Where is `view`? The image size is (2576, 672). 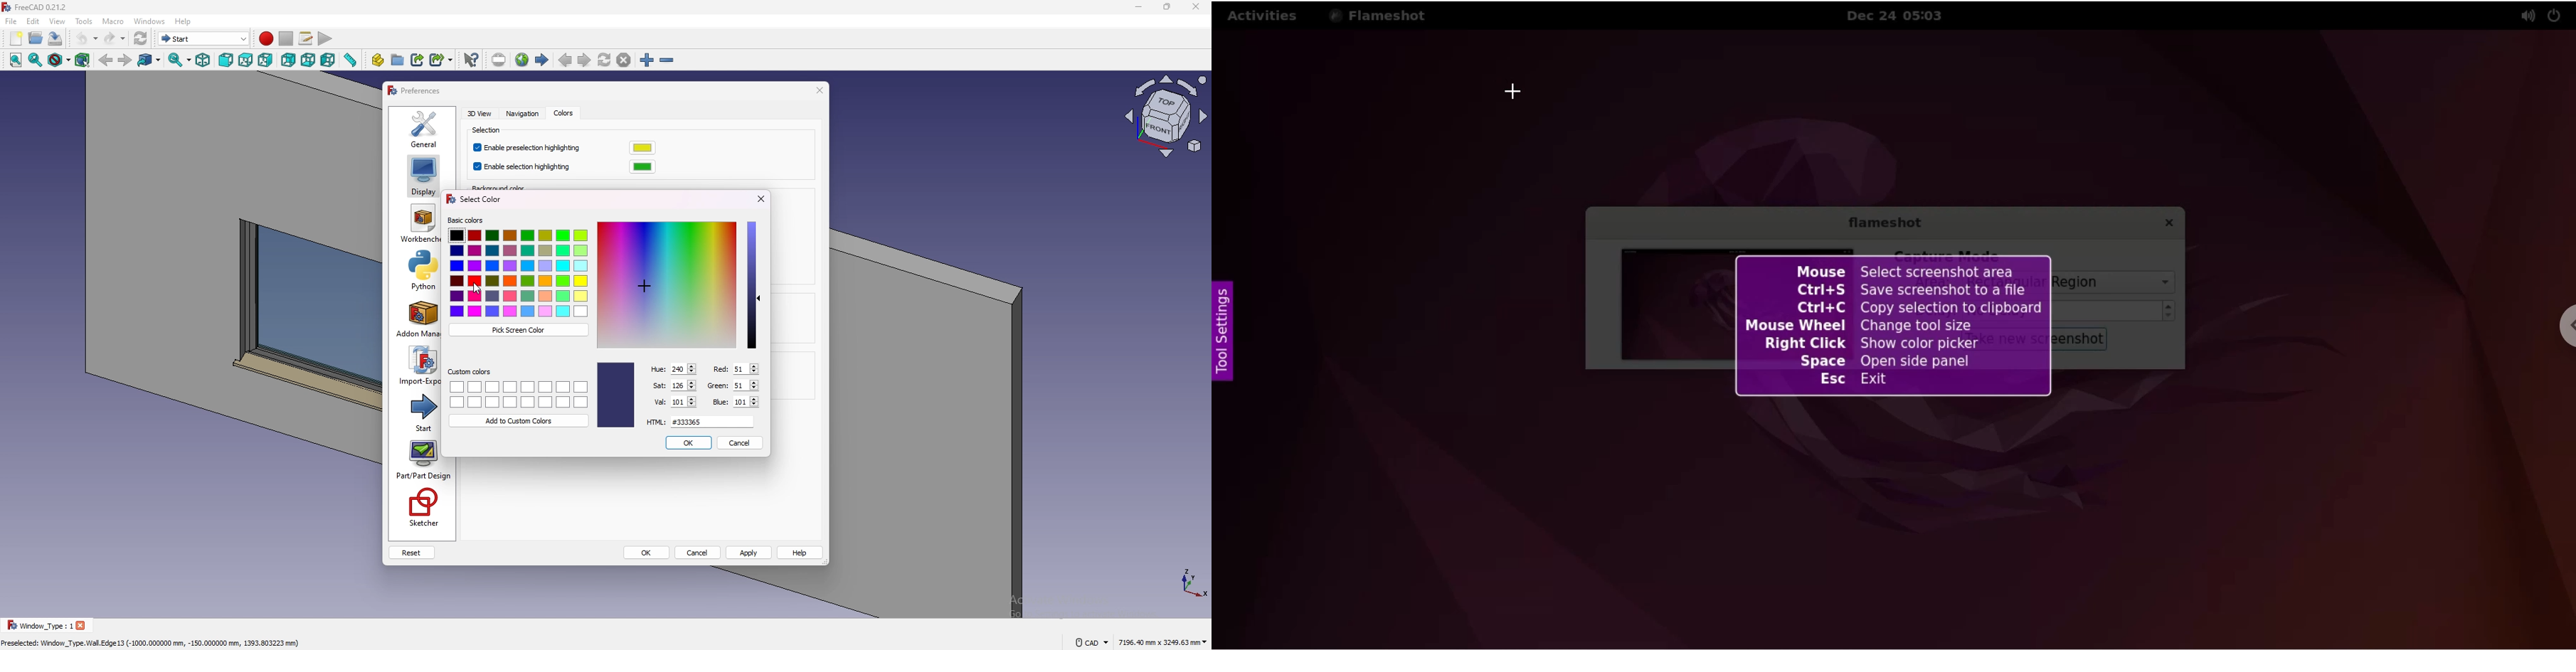
view is located at coordinates (1167, 119).